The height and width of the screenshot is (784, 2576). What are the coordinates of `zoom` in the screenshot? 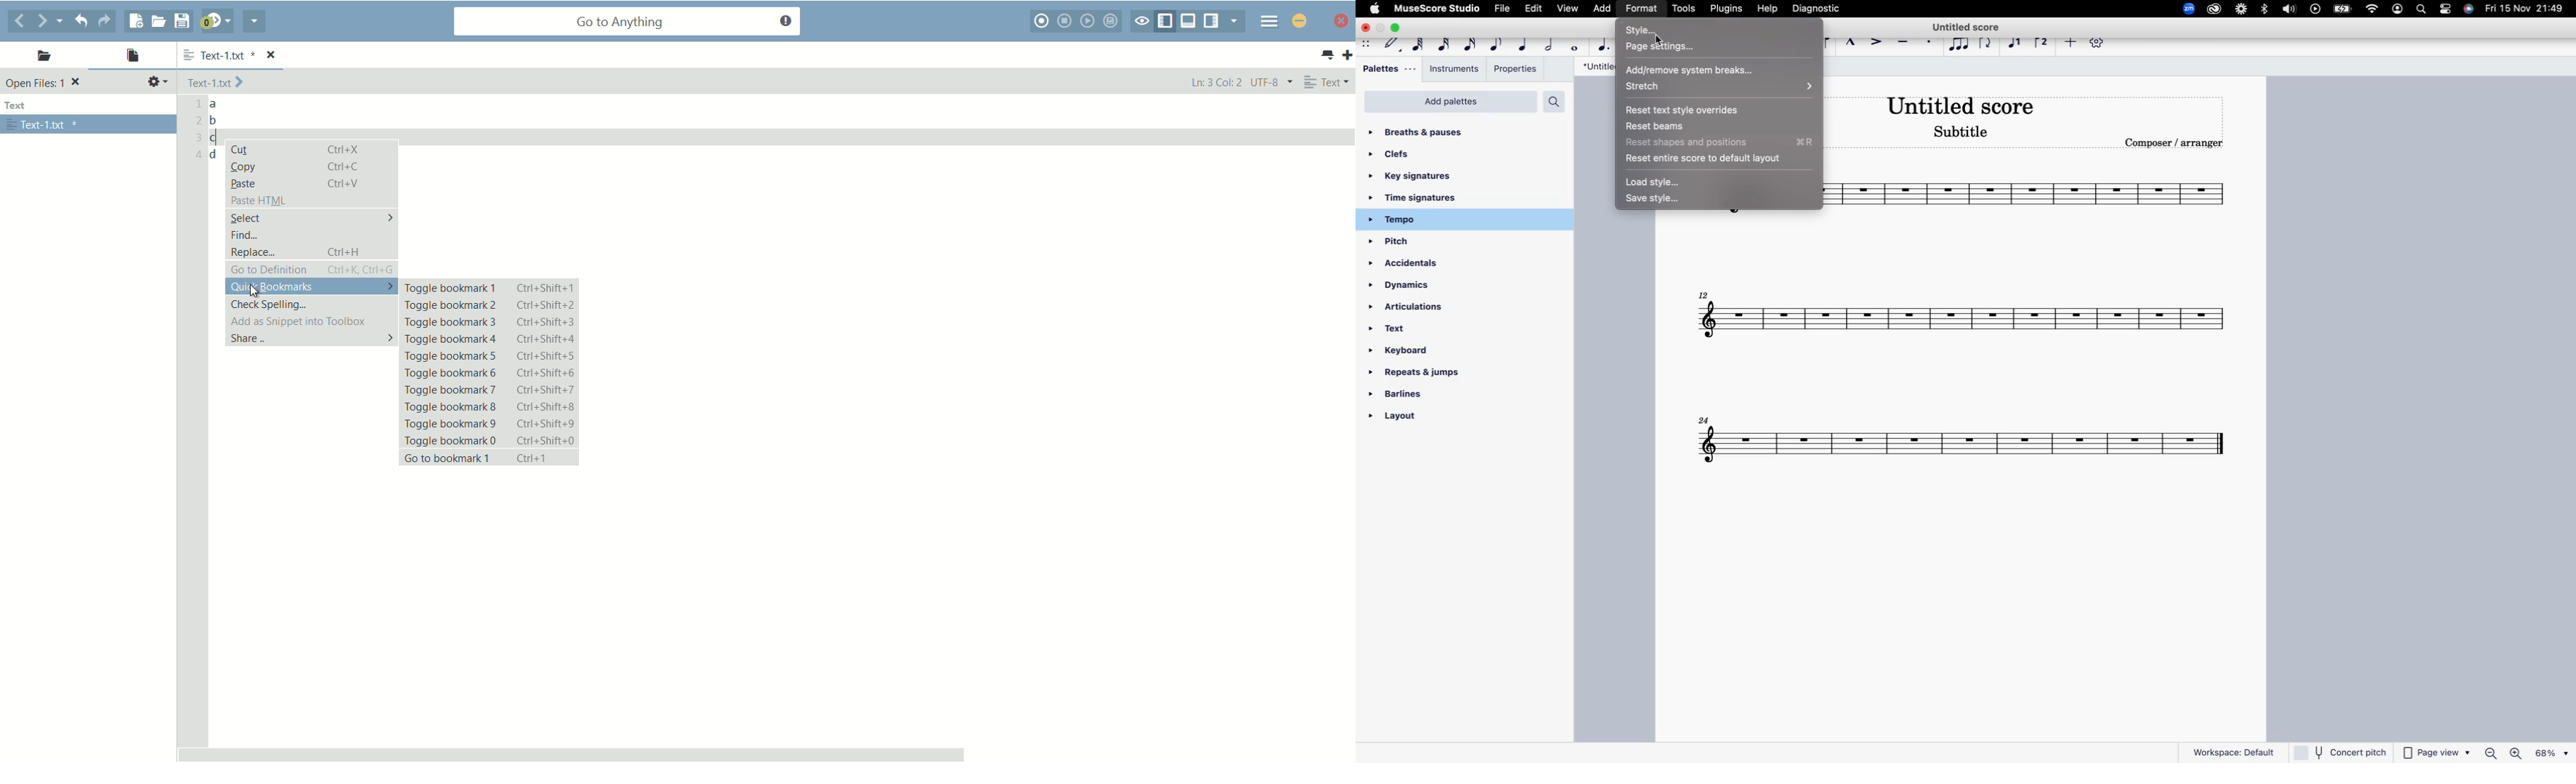 It's located at (2525, 754).